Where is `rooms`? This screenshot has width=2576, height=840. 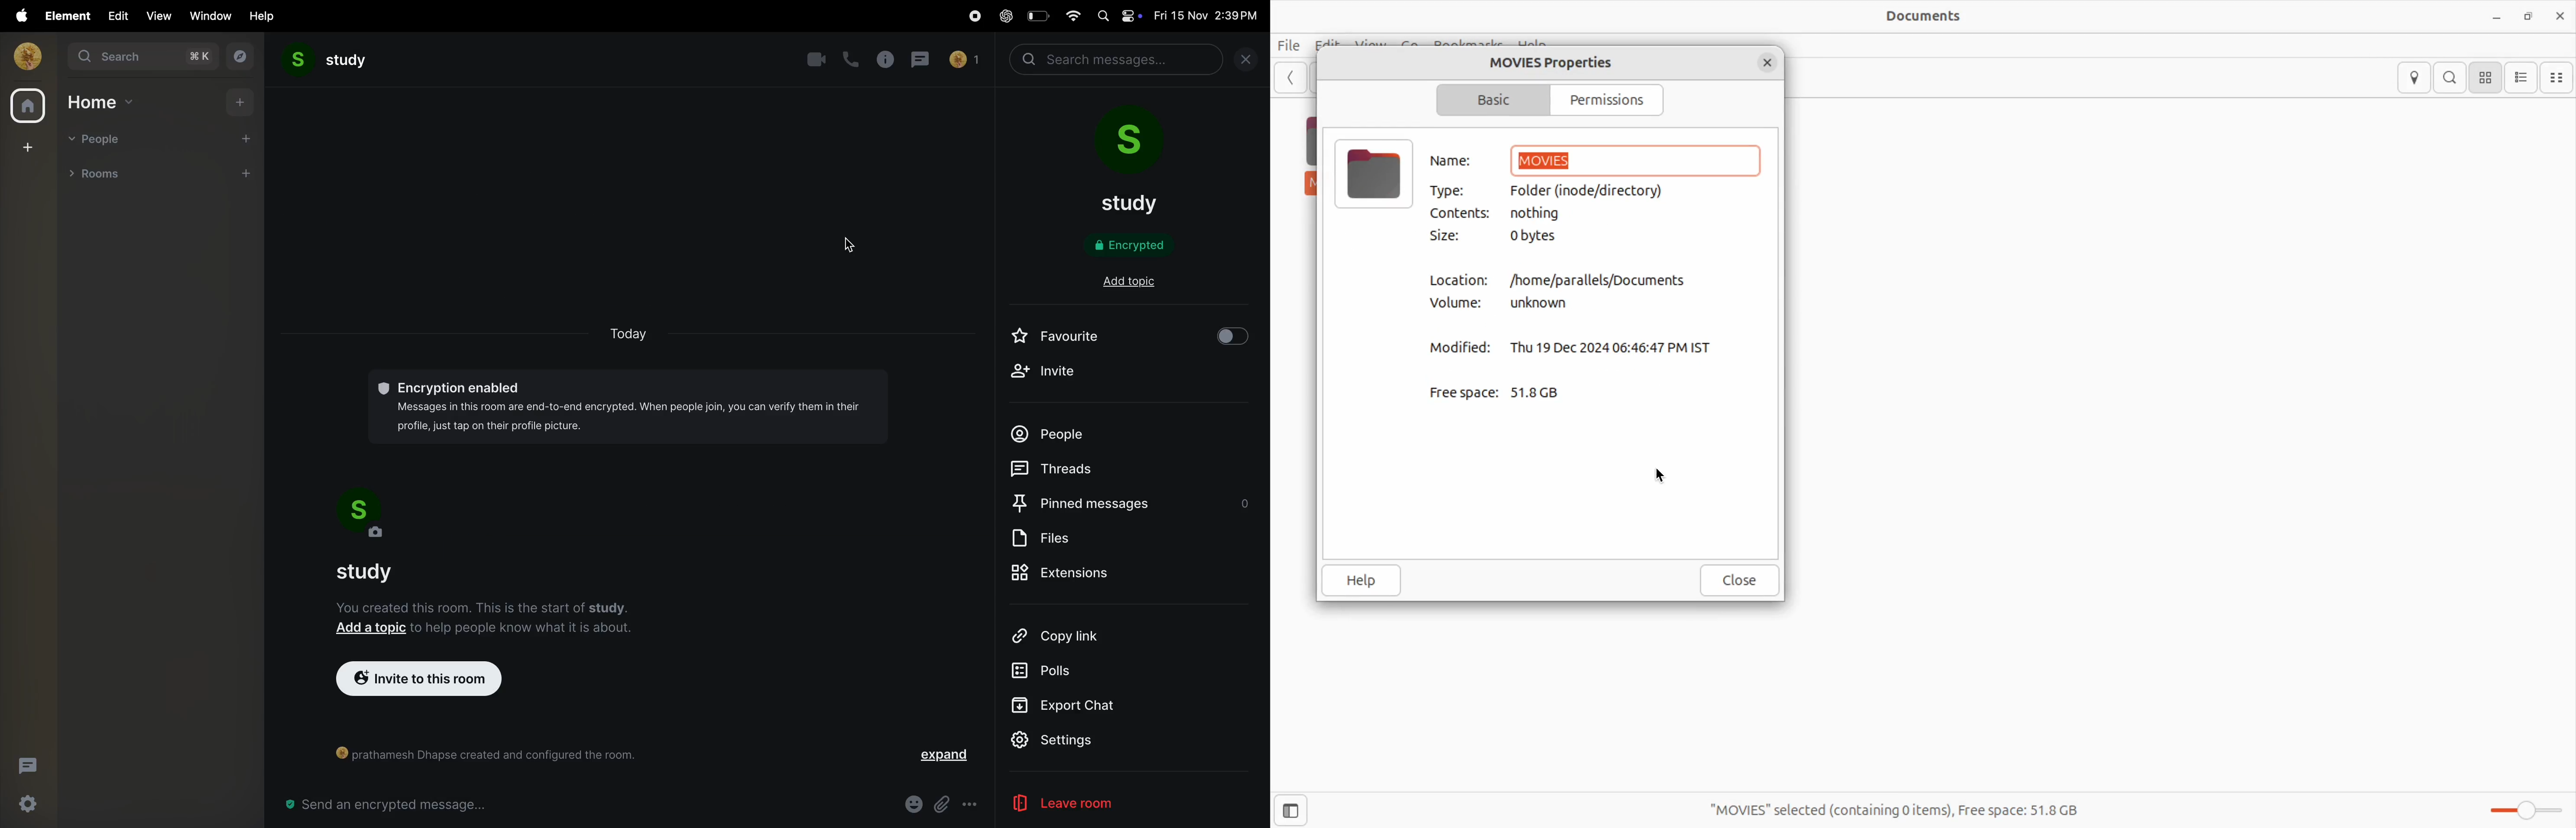
rooms is located at coordinates (100, 172).